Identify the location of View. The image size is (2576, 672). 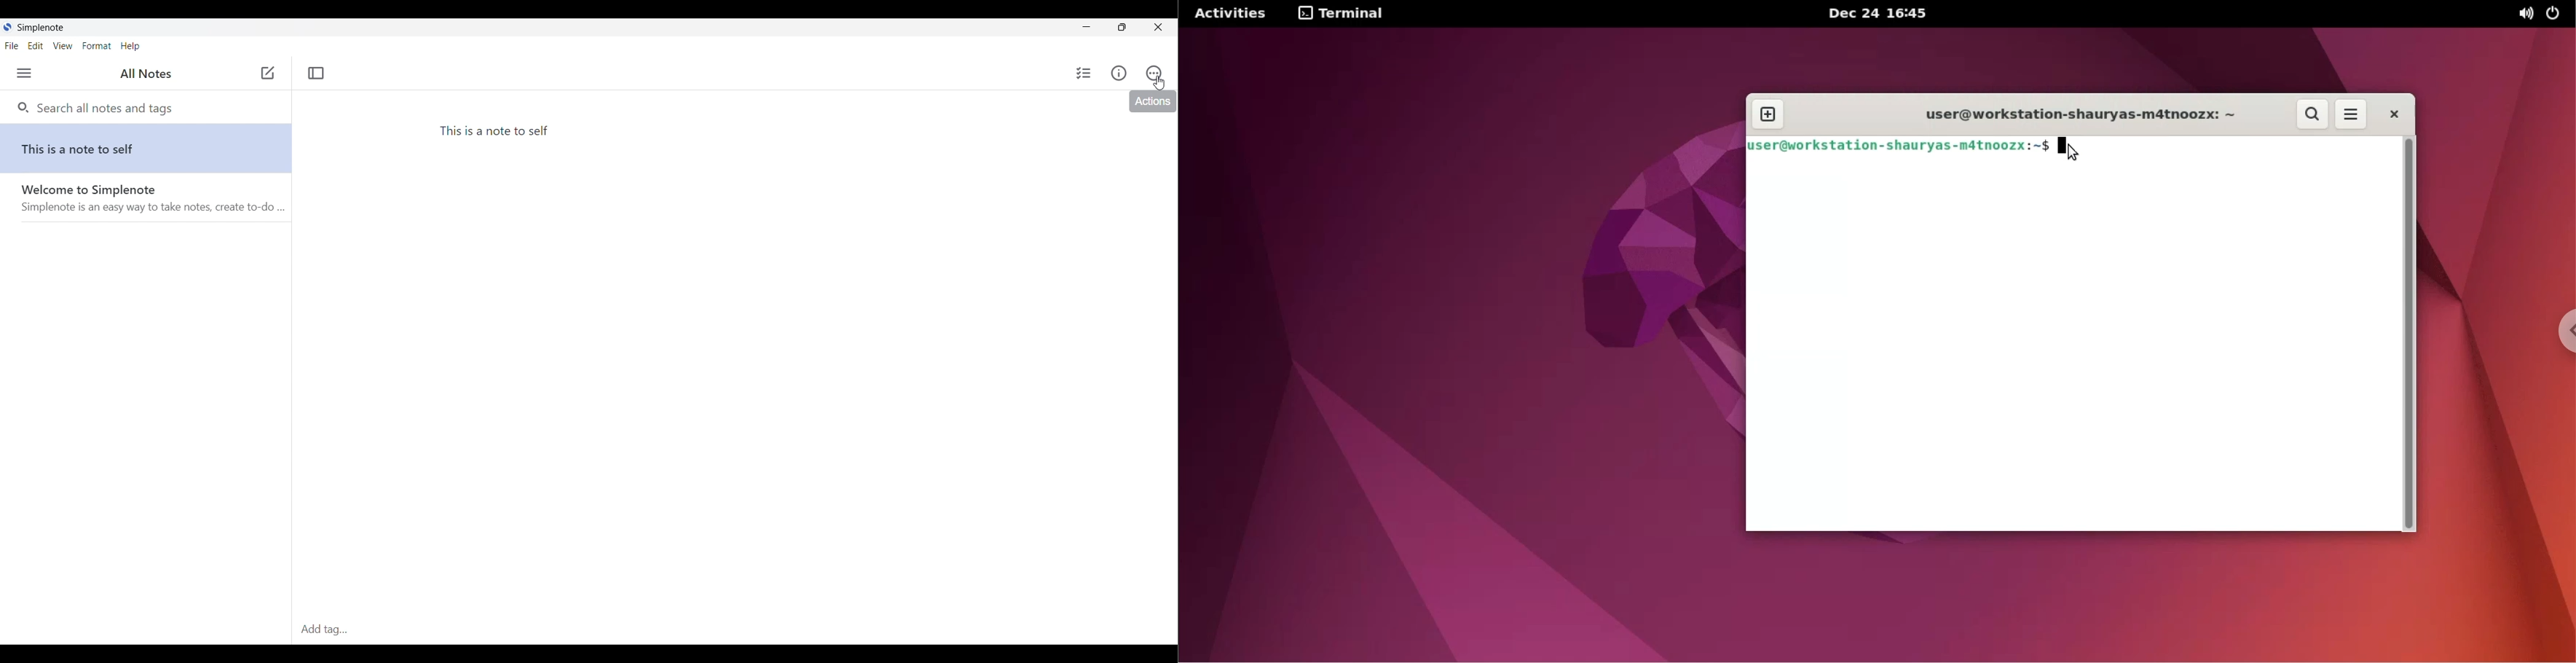
(63, 46).